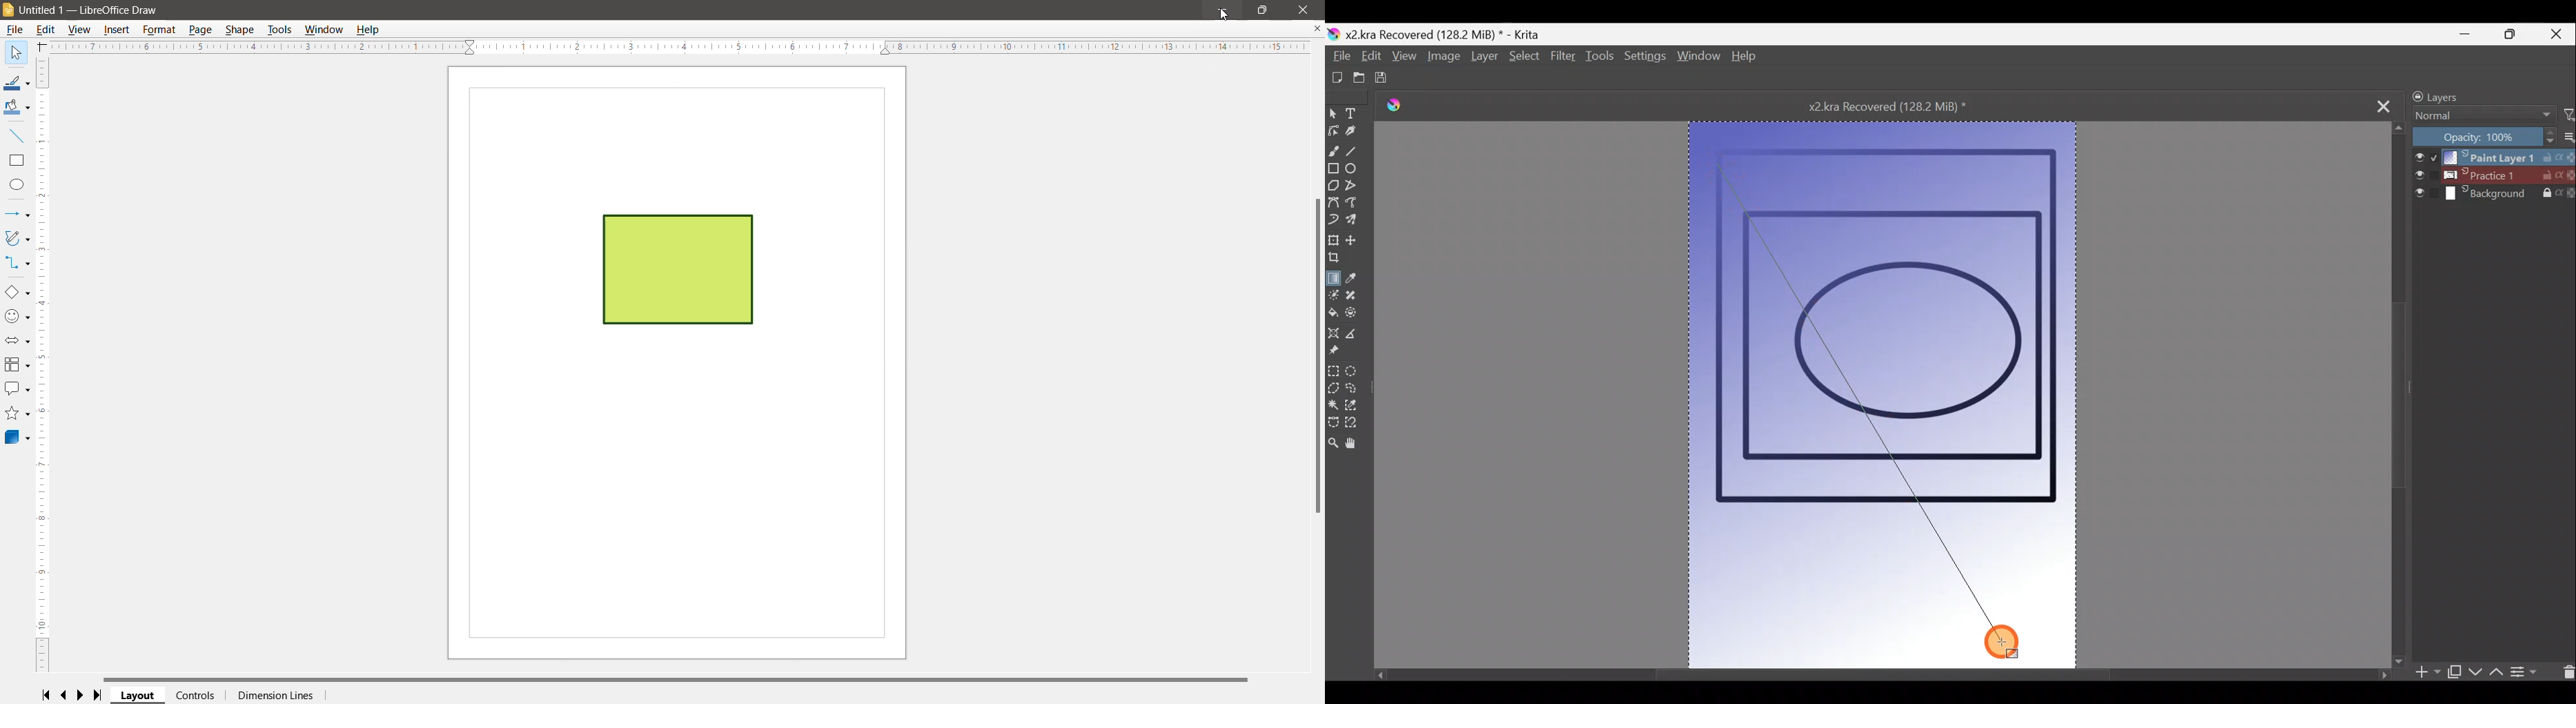  I want to click on Close tab, so click(2384, 105).